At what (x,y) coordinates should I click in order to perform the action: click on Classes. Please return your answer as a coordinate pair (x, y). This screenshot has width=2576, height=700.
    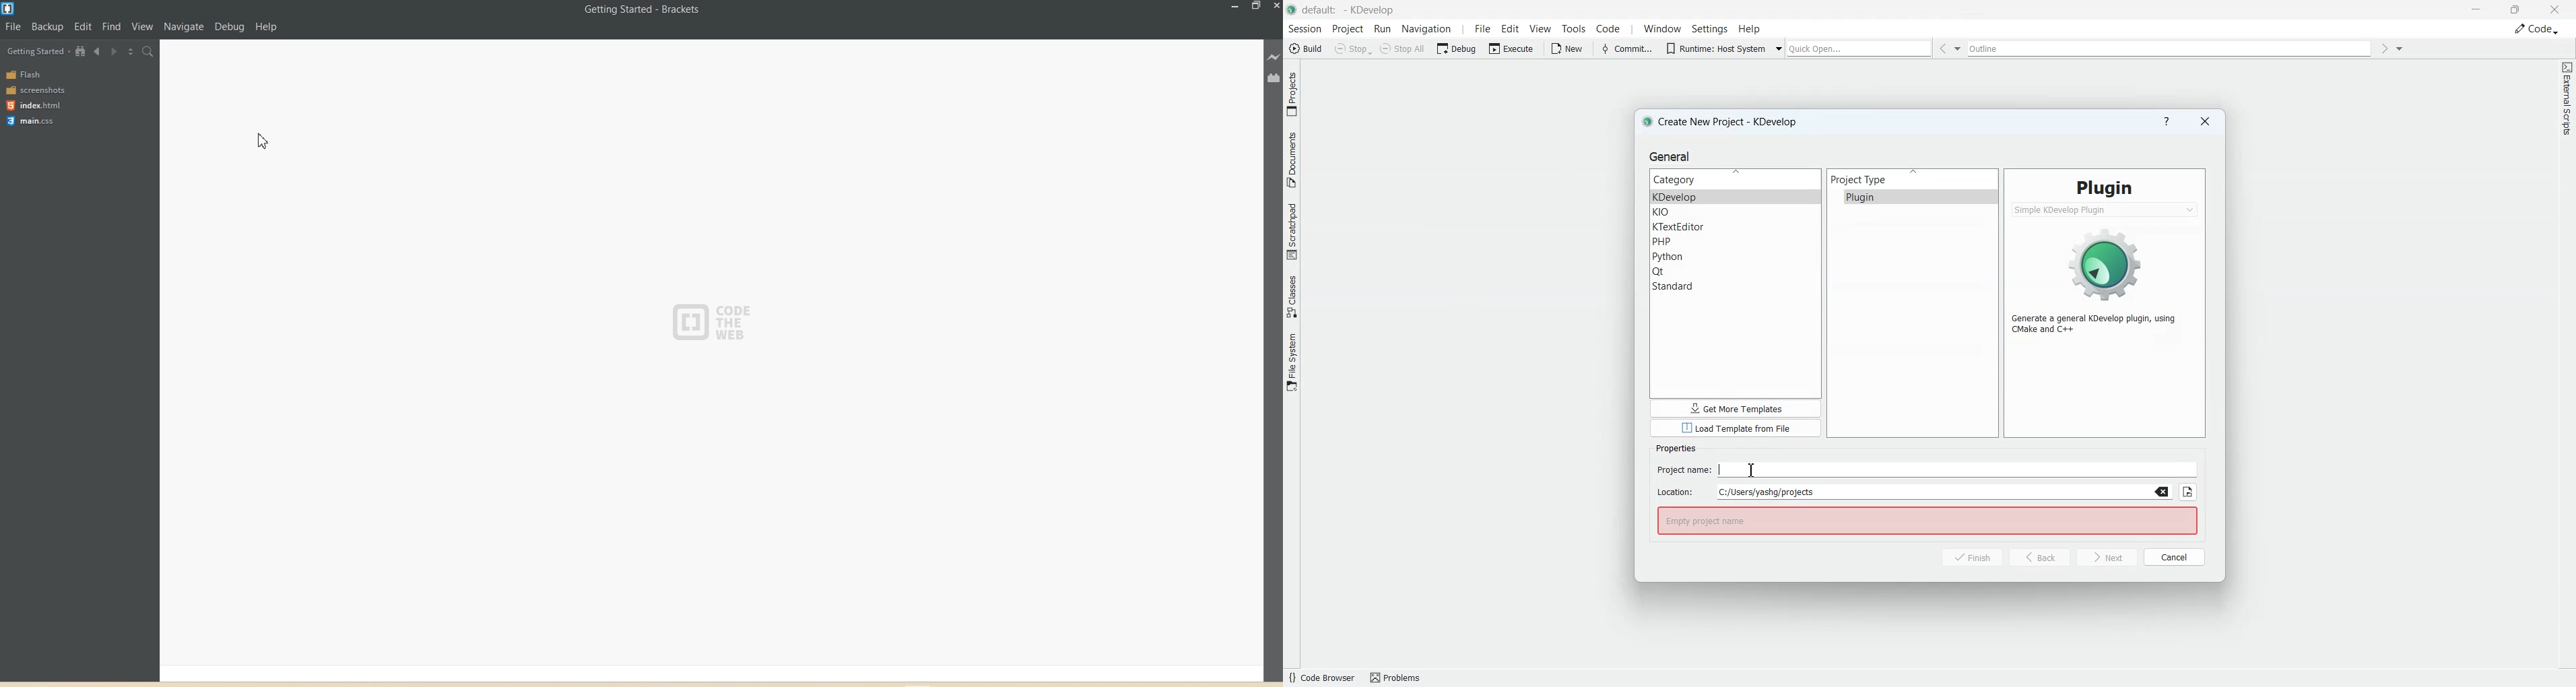
    Looking at the image, I should click on (1292, 296).